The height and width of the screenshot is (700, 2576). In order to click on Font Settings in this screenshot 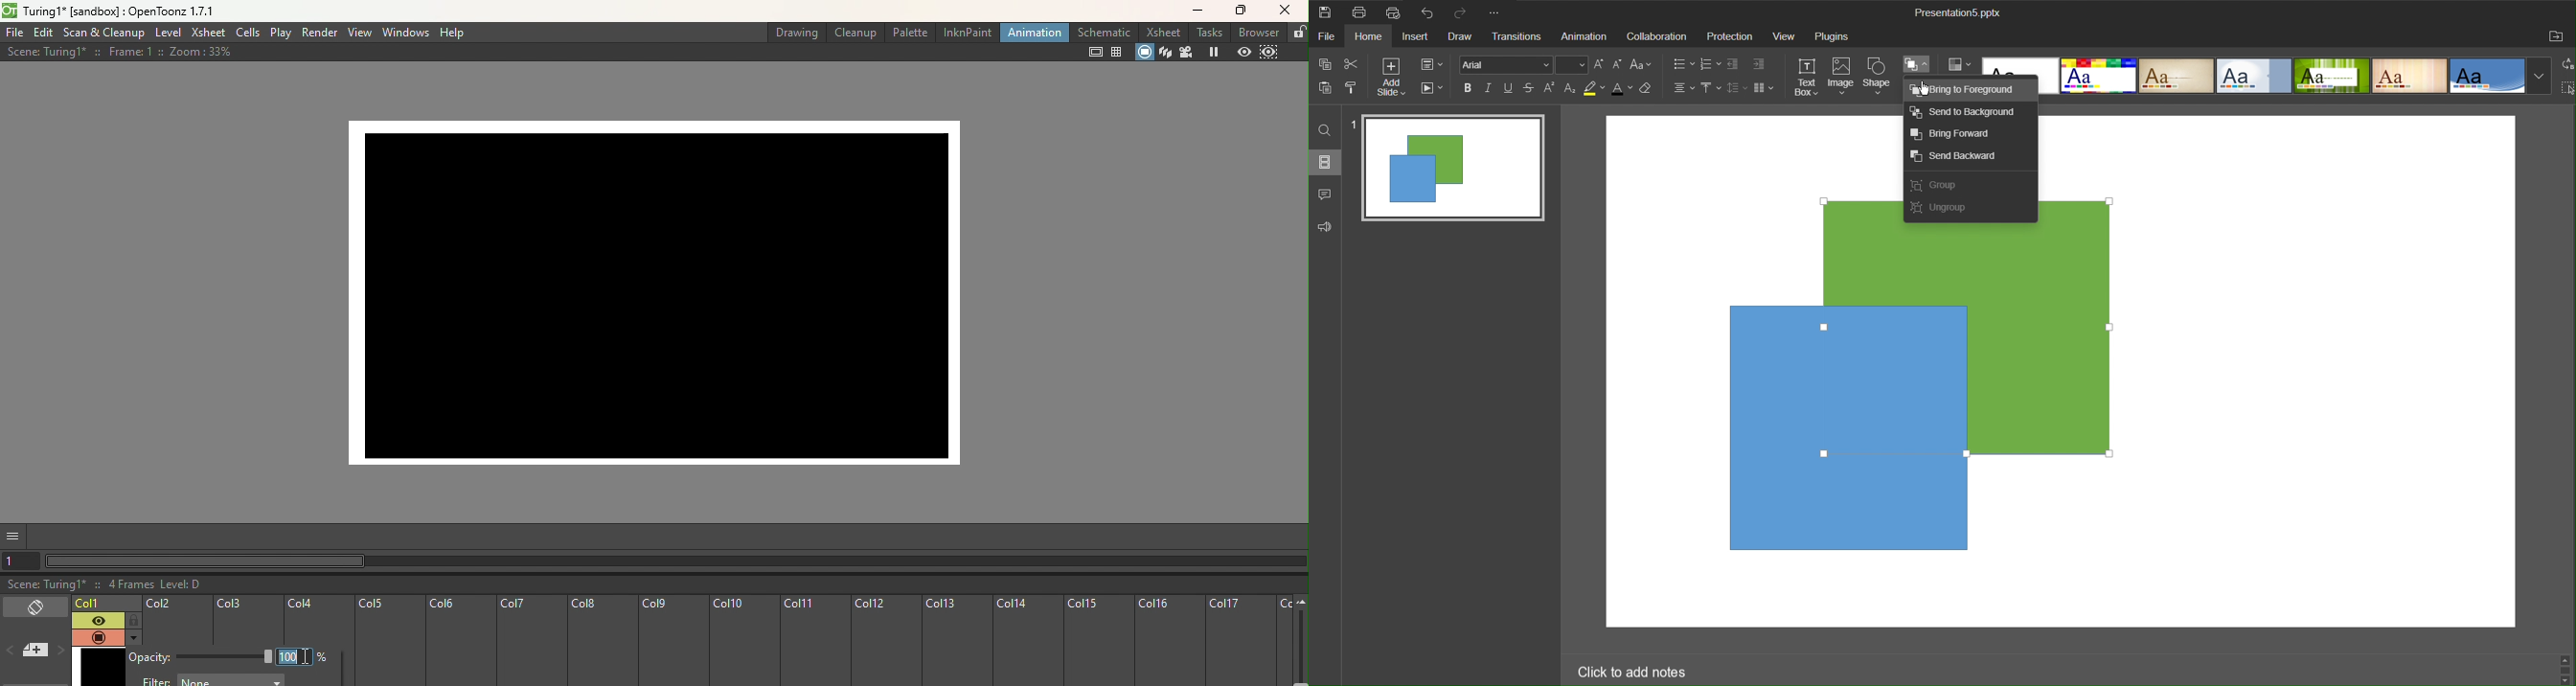, I will do `click(1524, 66)`.